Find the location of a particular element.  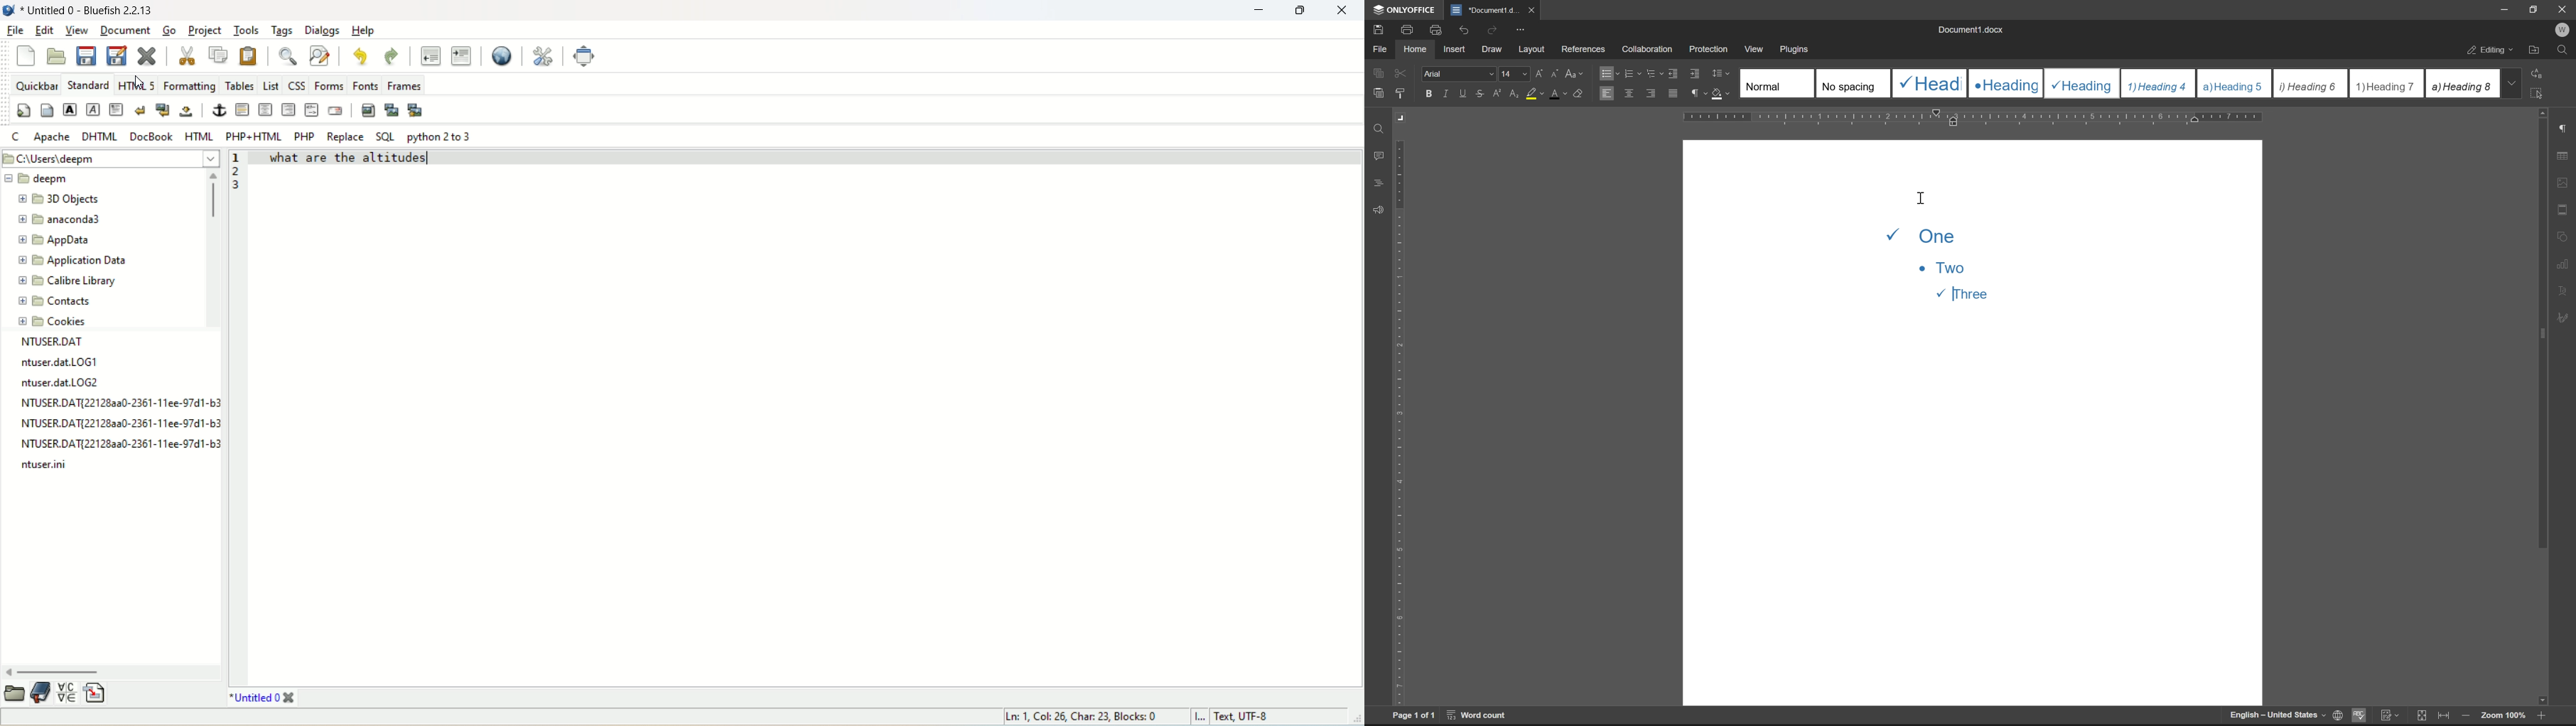

close current file is located at coordinates (146, 57).